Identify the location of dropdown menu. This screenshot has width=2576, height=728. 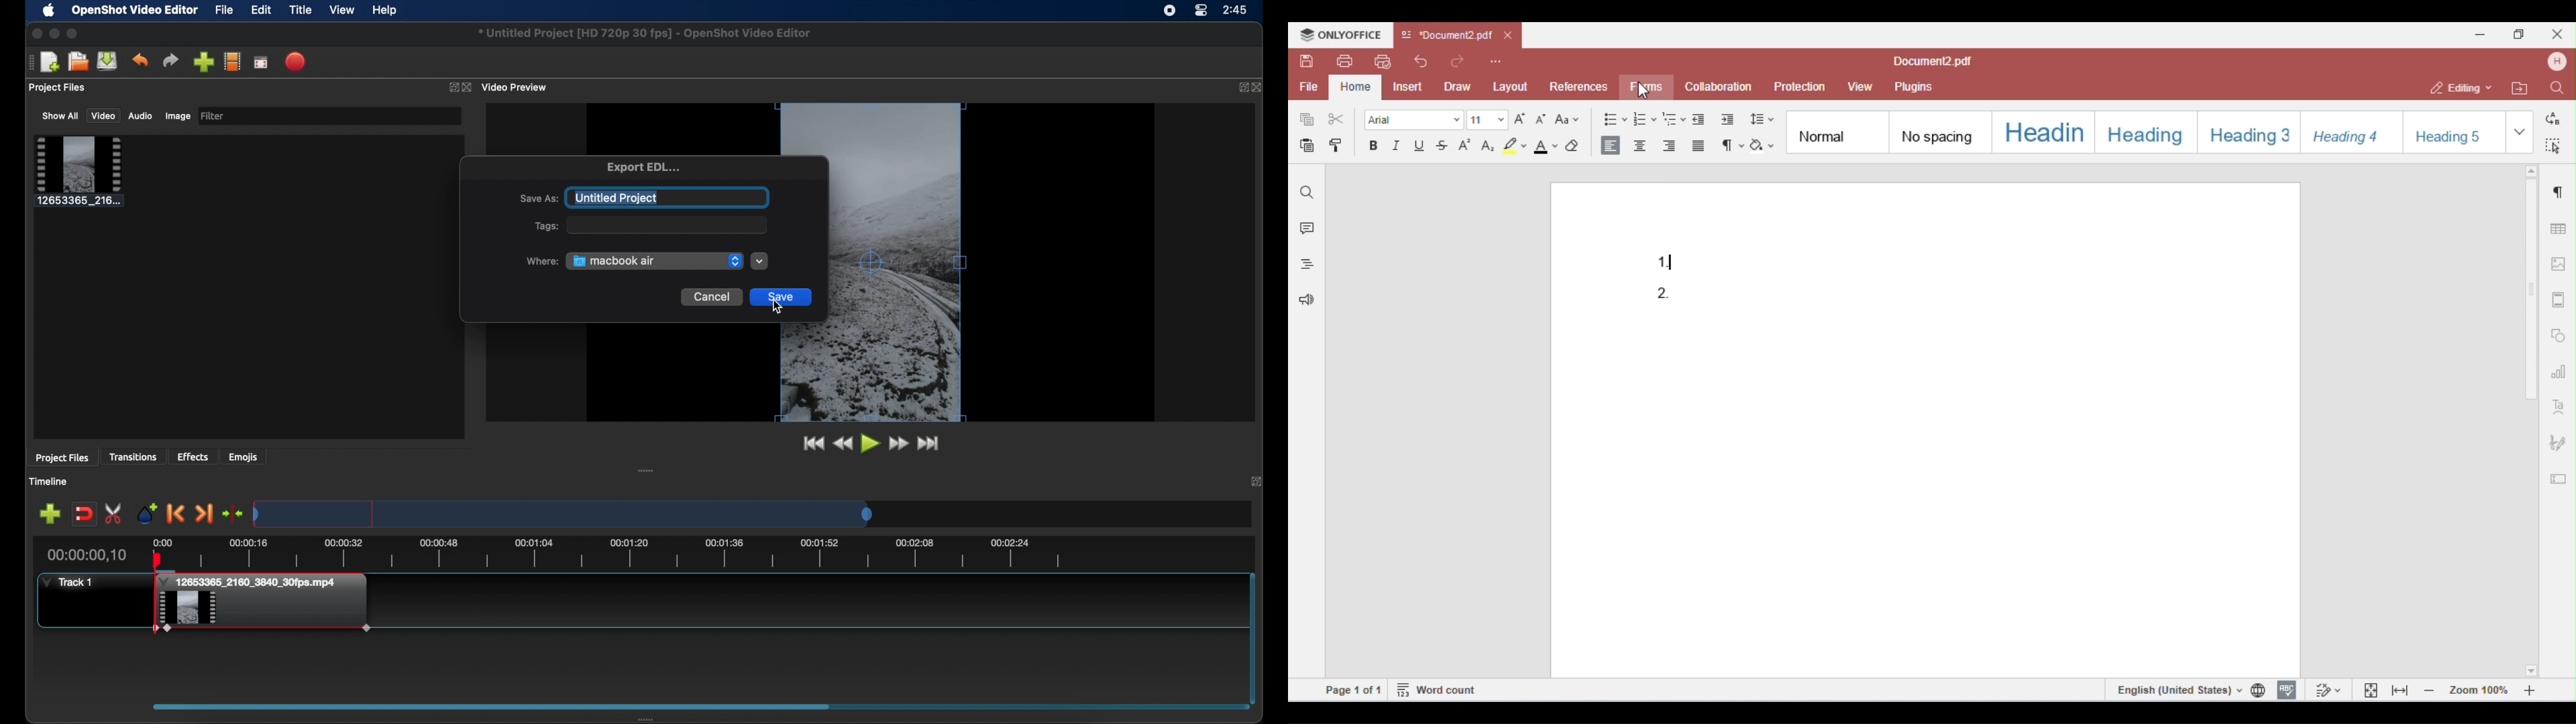
(760, 260).